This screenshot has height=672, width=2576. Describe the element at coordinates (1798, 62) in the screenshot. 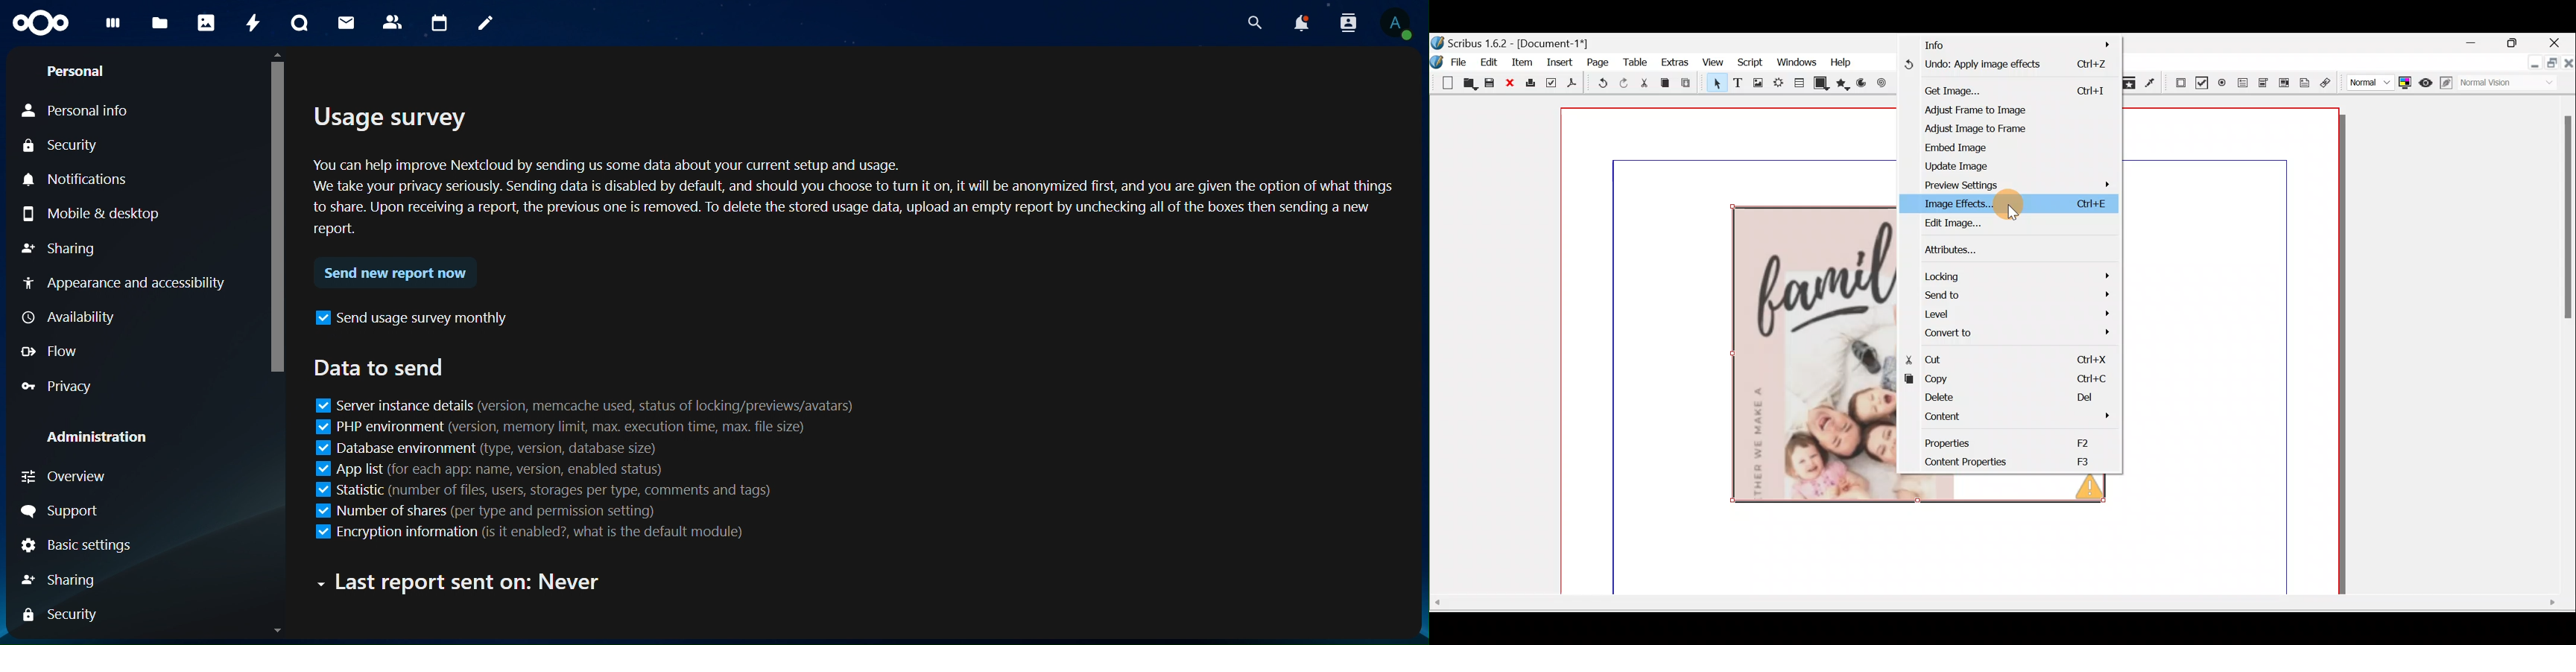

I see `Windows` at that location.